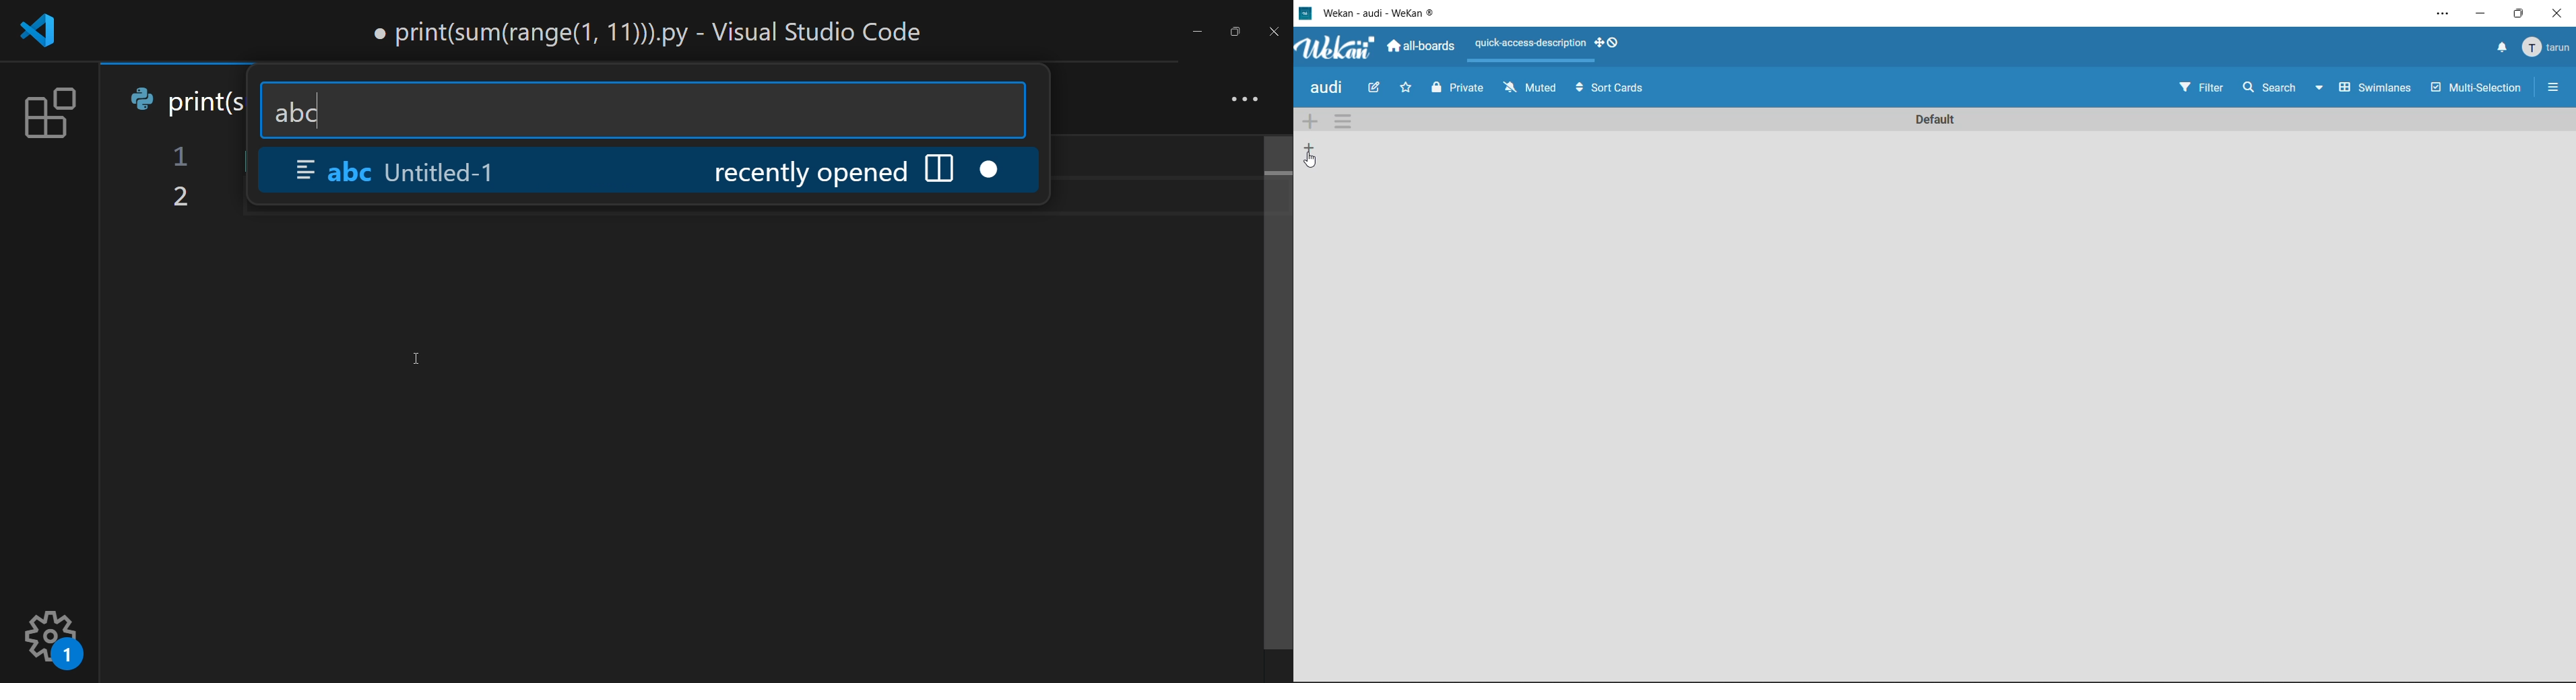  Describe the element at coordinates (1344, 122) in the screenshot. I see `swimlane actions` at that location.